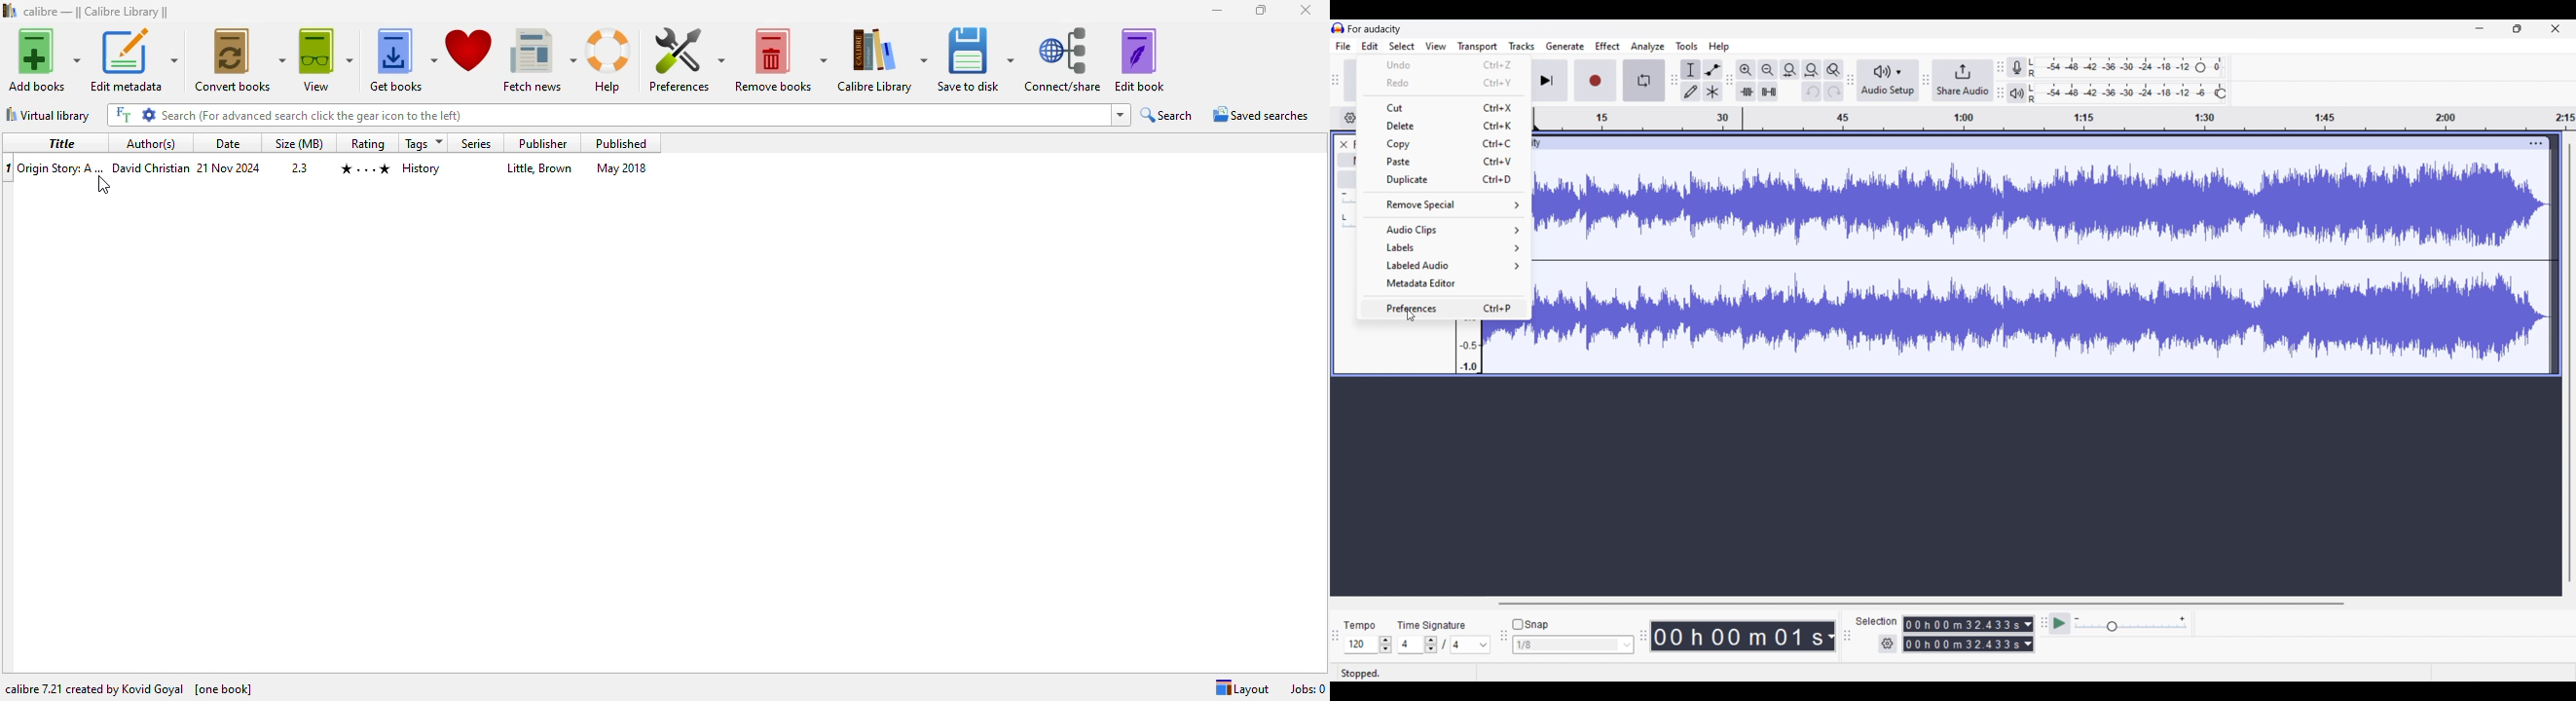 This screenshot has width=2576, height=728. Describe the element at coordinates (1338, 28) in the screenshot. I see `Software logo` at that location.